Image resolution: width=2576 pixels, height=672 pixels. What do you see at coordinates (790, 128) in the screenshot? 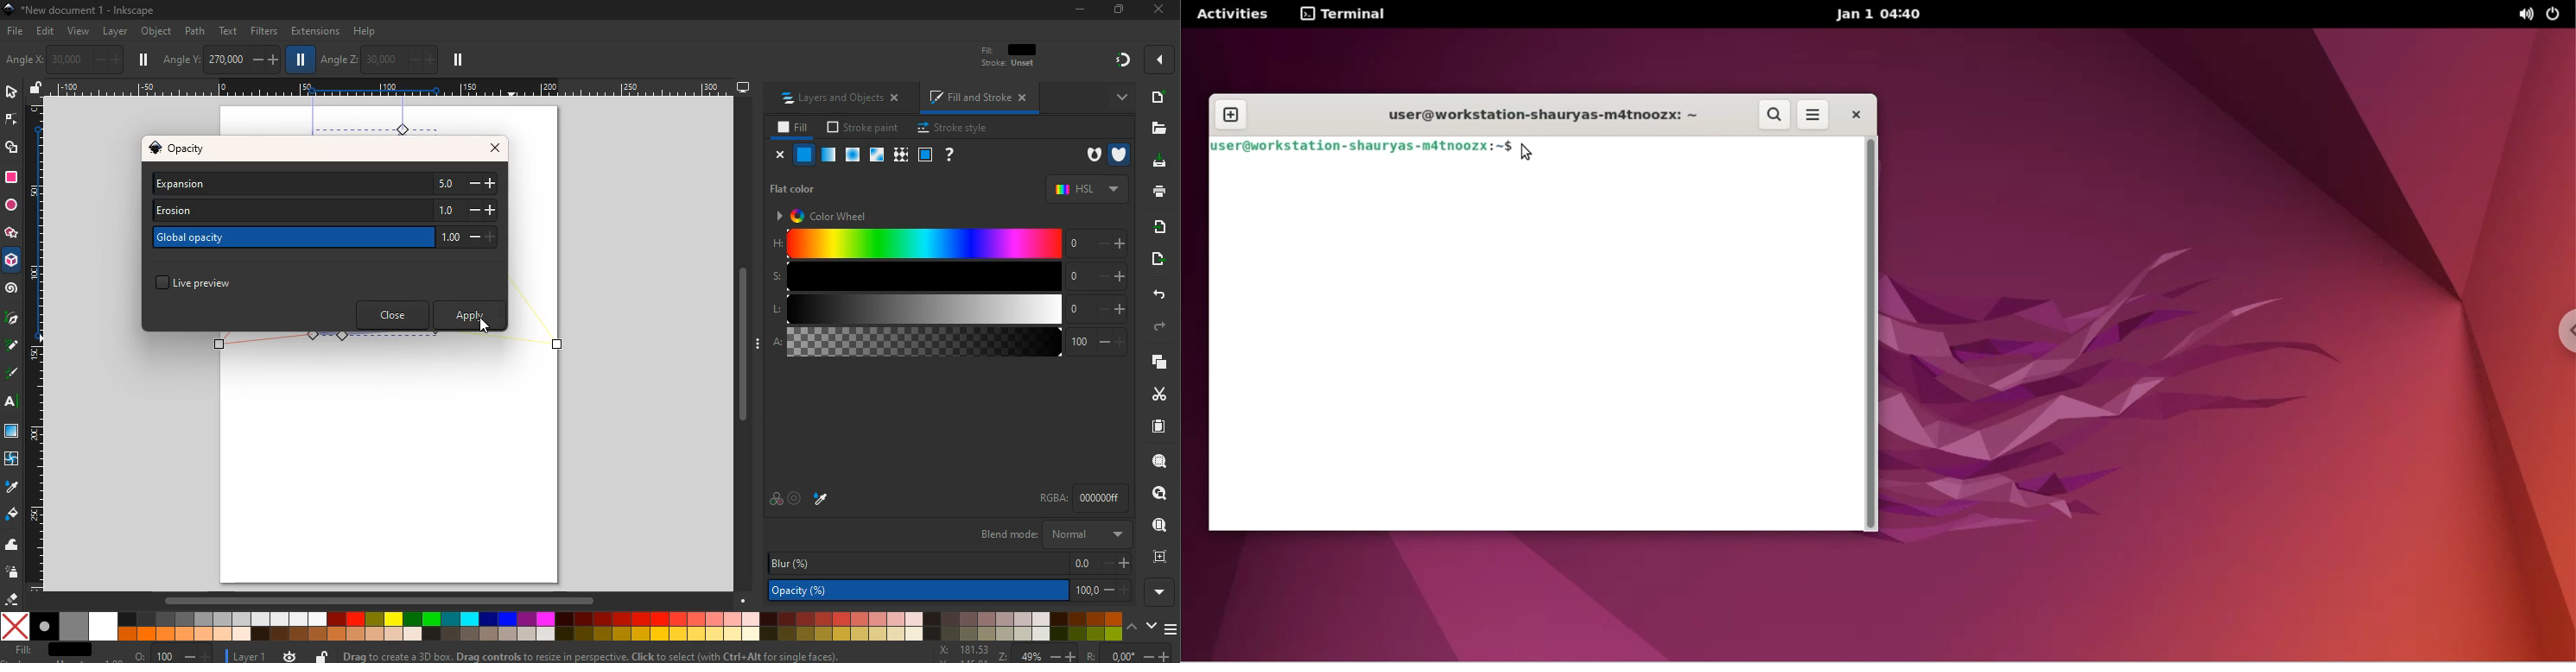
I see `fill` at bounding box center [790, 128].